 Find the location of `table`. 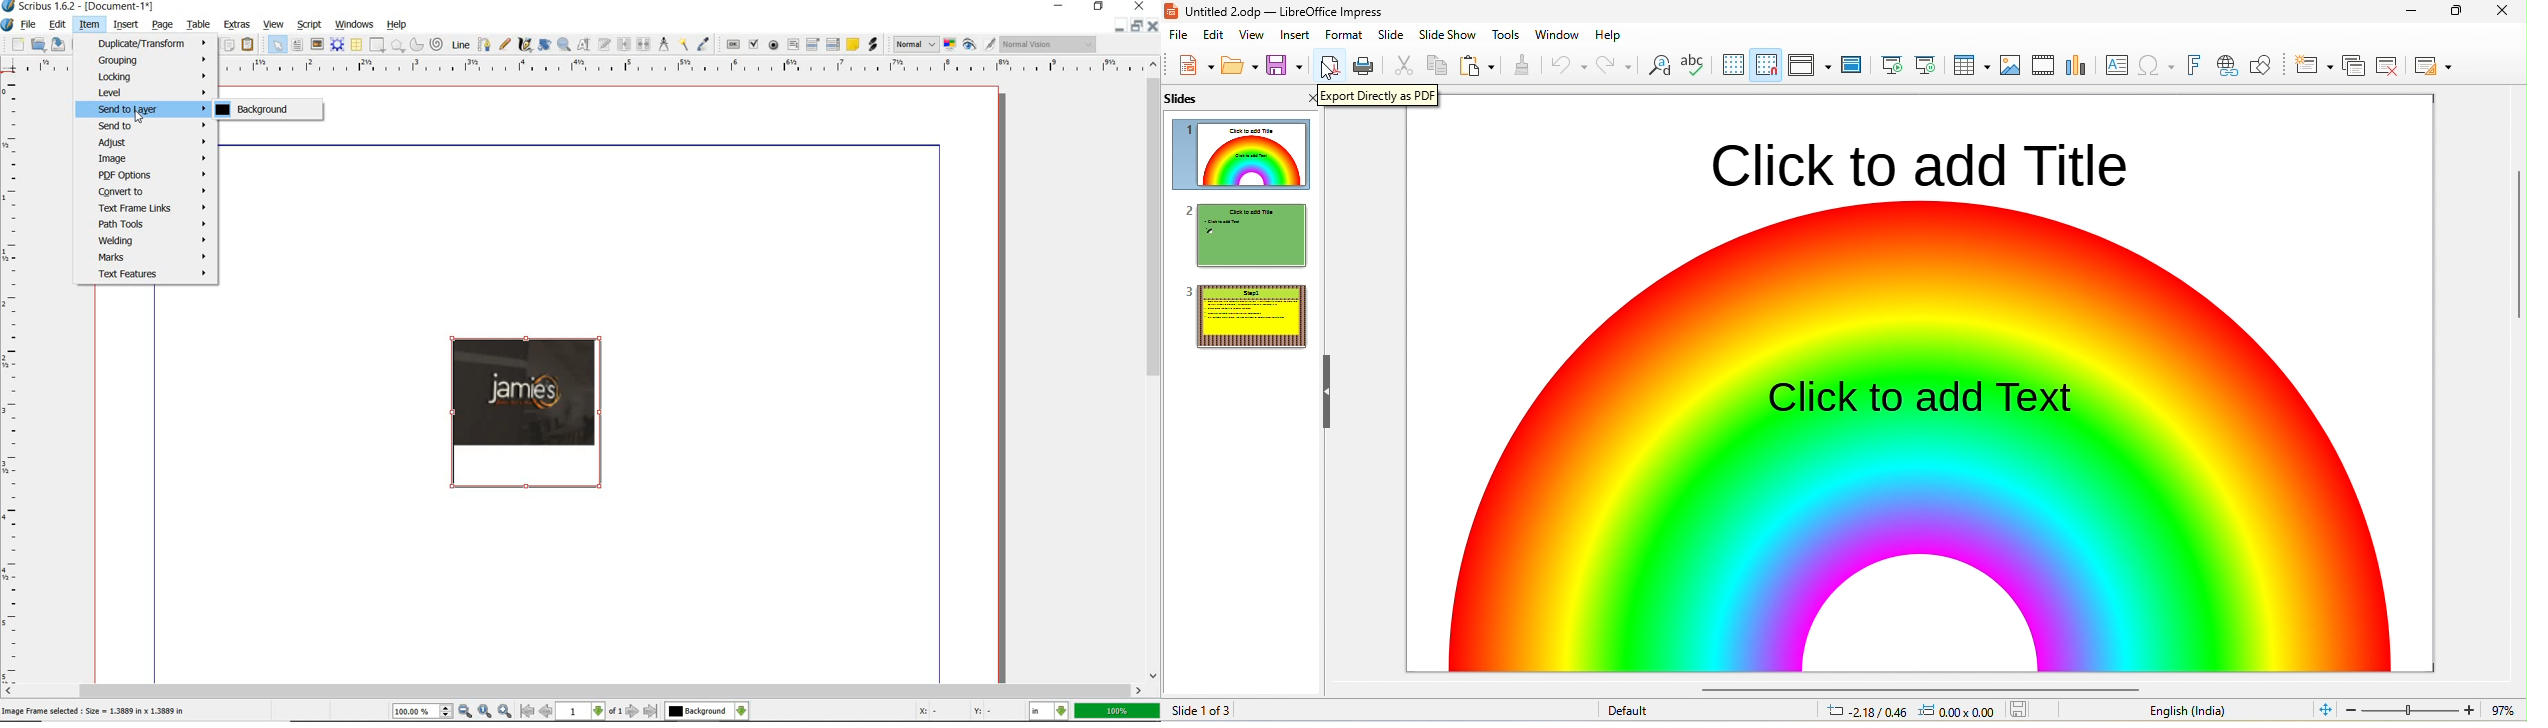

table is located at coordinates (1969, 65).